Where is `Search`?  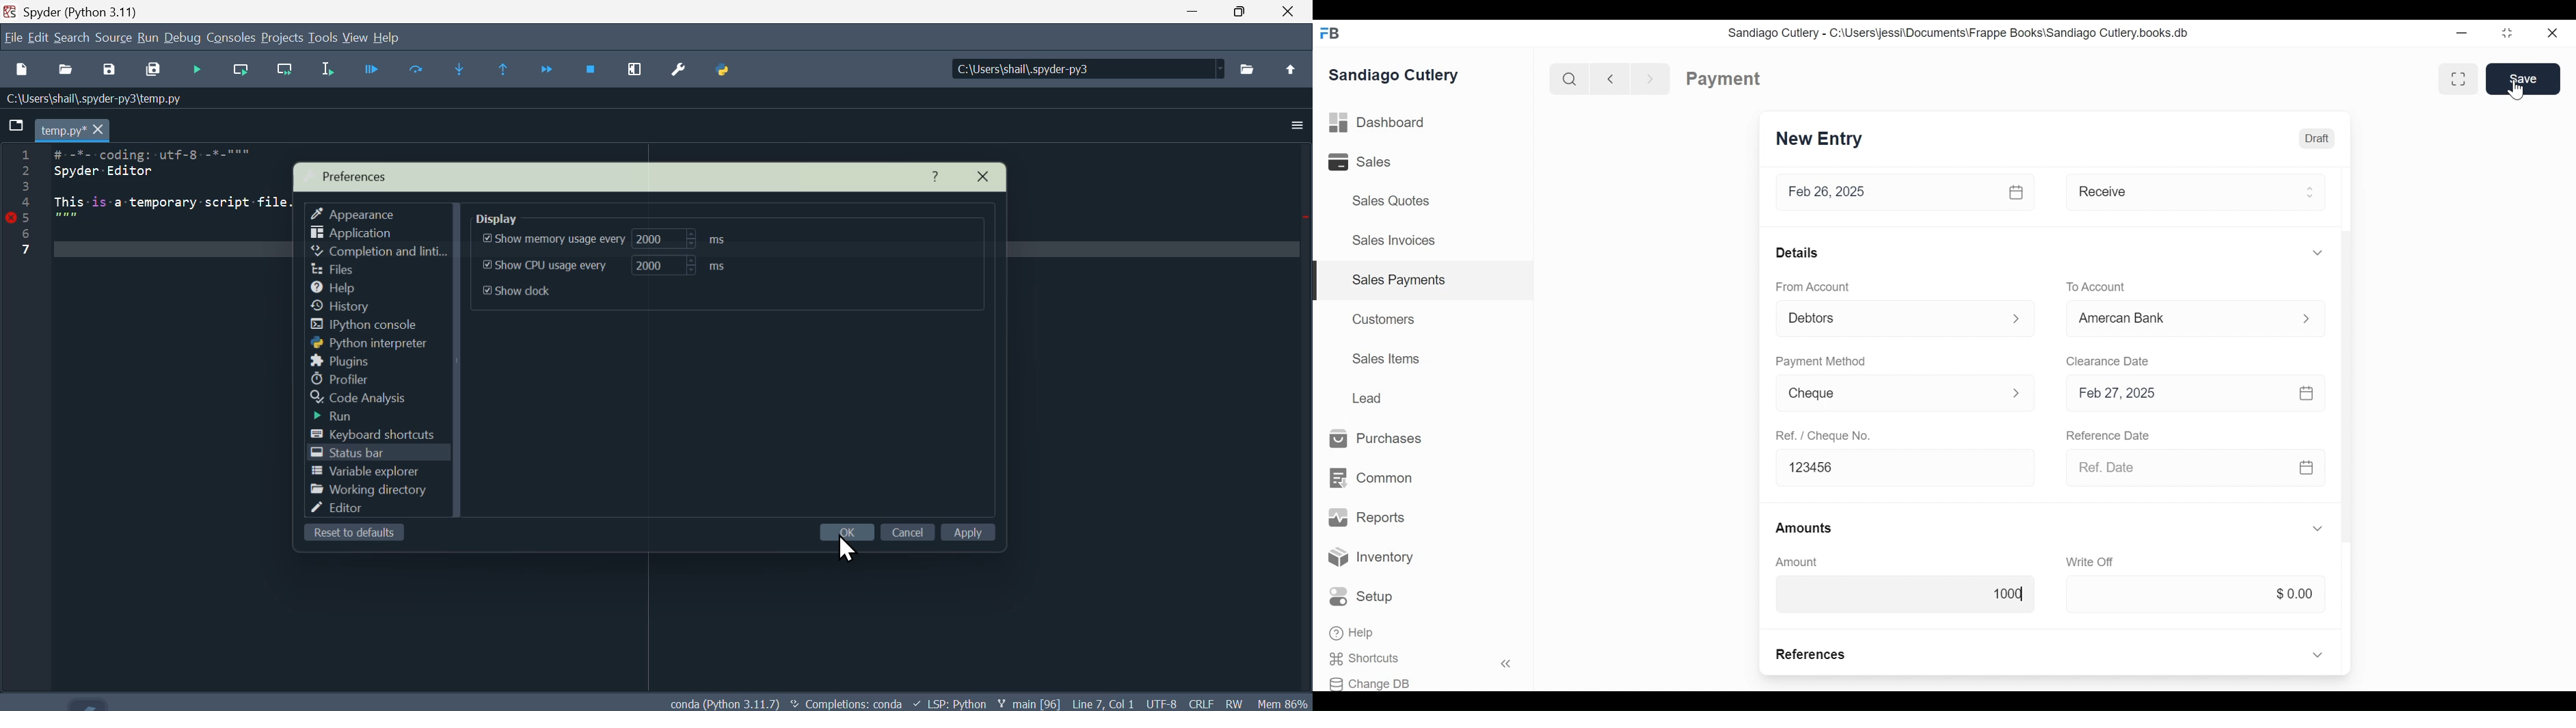
Search is located at coordinates (1567, 78).